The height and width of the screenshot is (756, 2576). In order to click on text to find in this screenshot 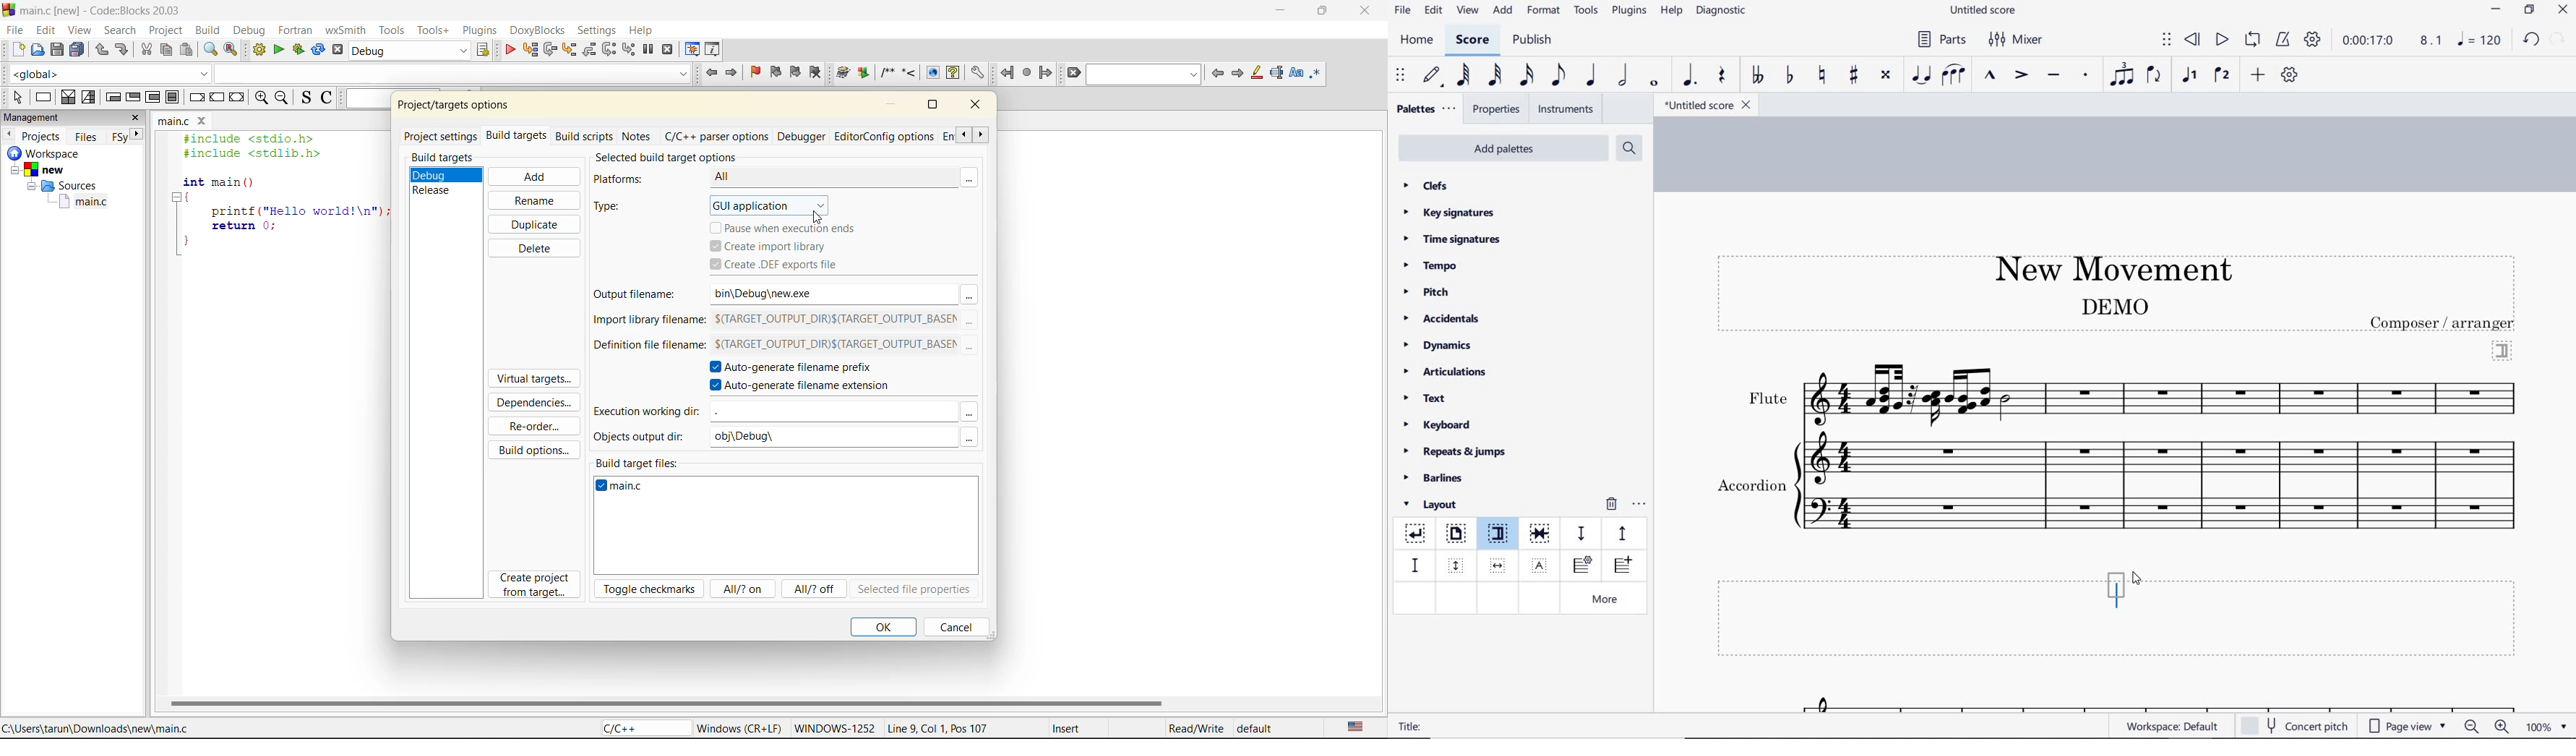, I will do `click(1145, 74)`.